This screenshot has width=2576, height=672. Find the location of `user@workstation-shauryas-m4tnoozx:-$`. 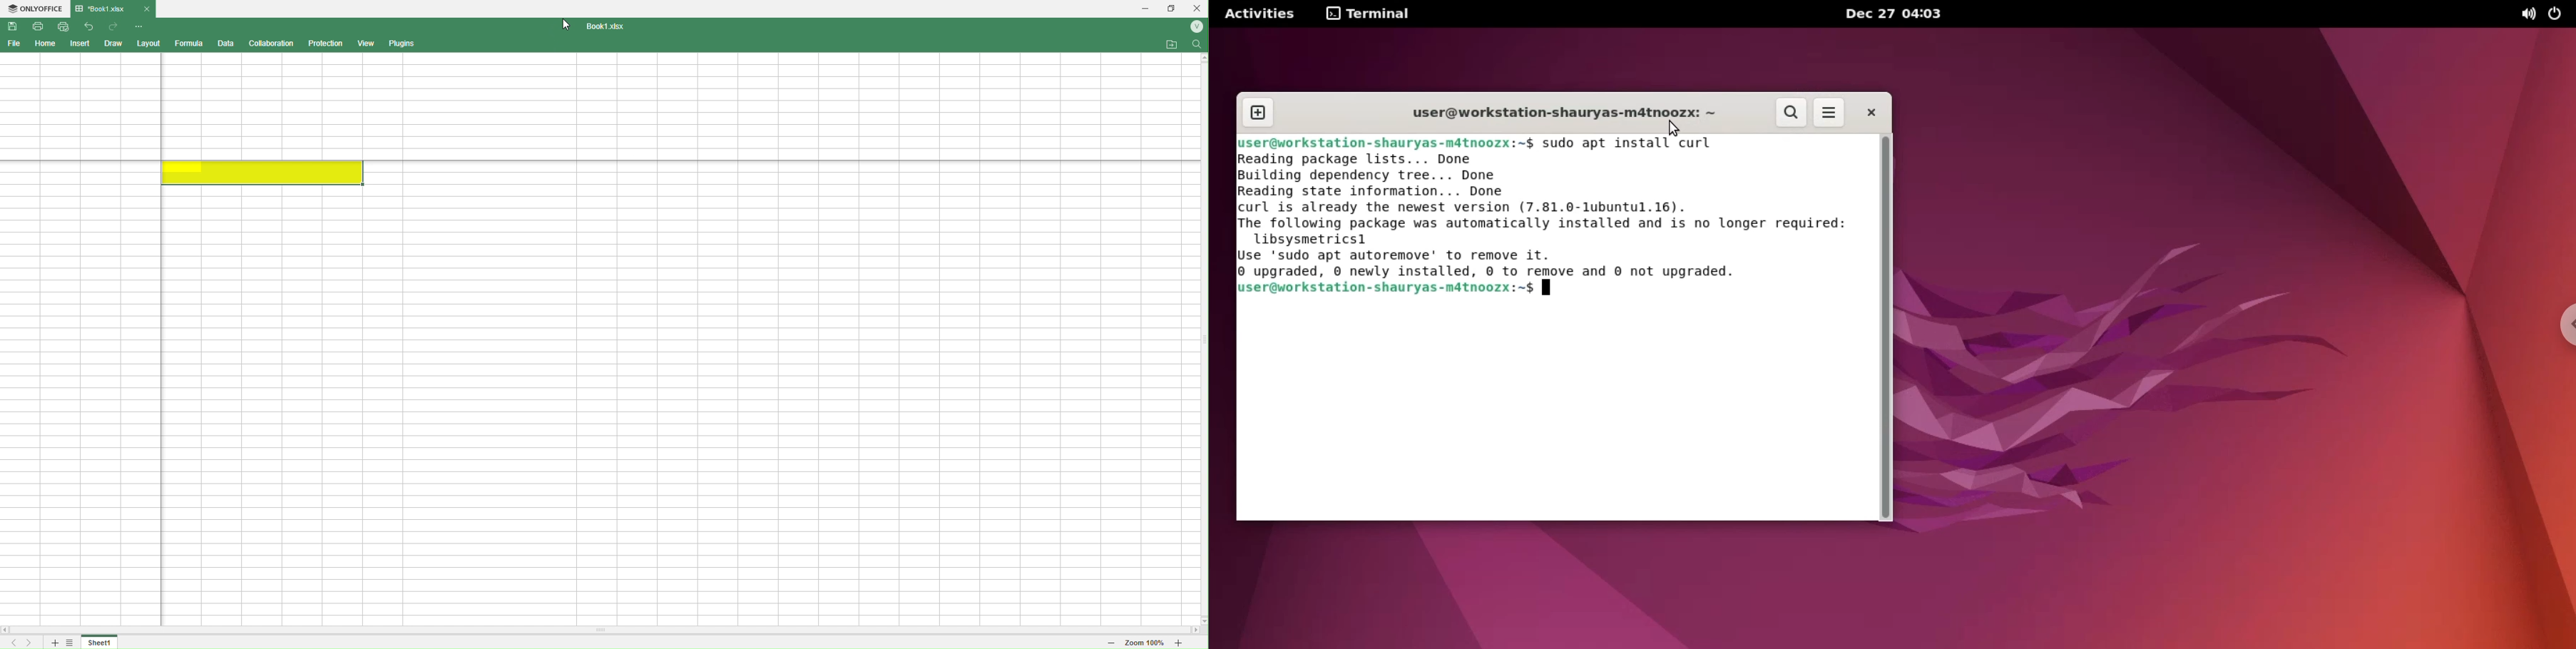

user@workstation-shauryas-m4tnoozx:-$ is located at coordinates (1387, 290).